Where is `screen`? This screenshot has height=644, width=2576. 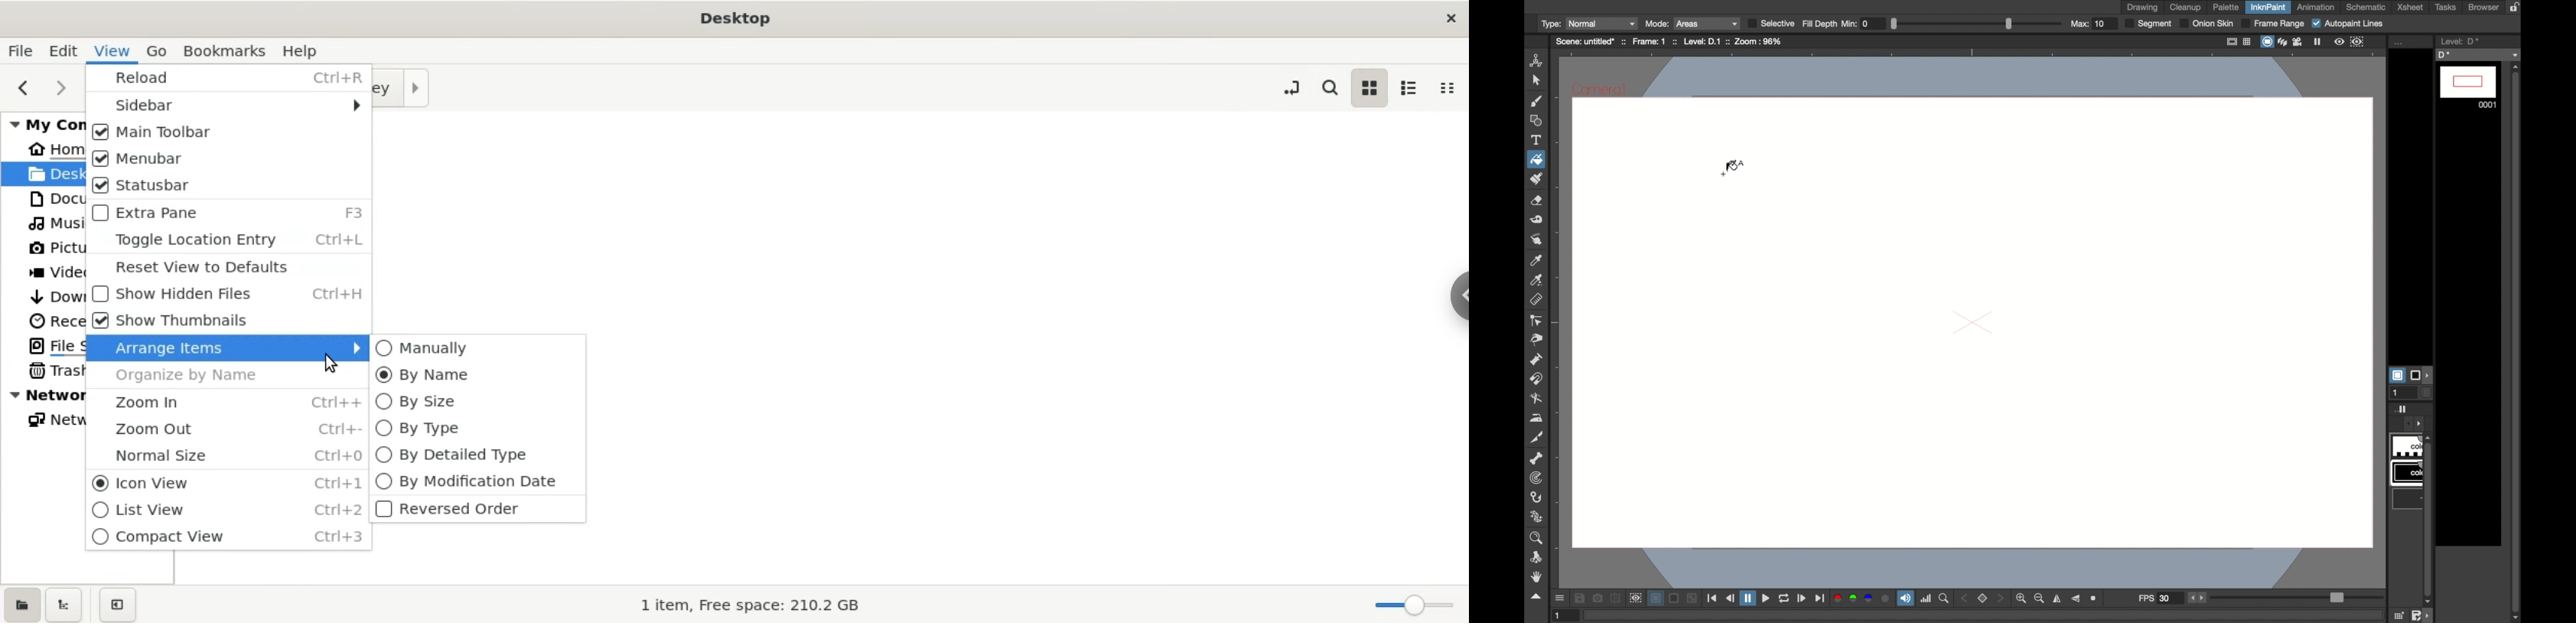
screen is located at coordinates (2269, 42).